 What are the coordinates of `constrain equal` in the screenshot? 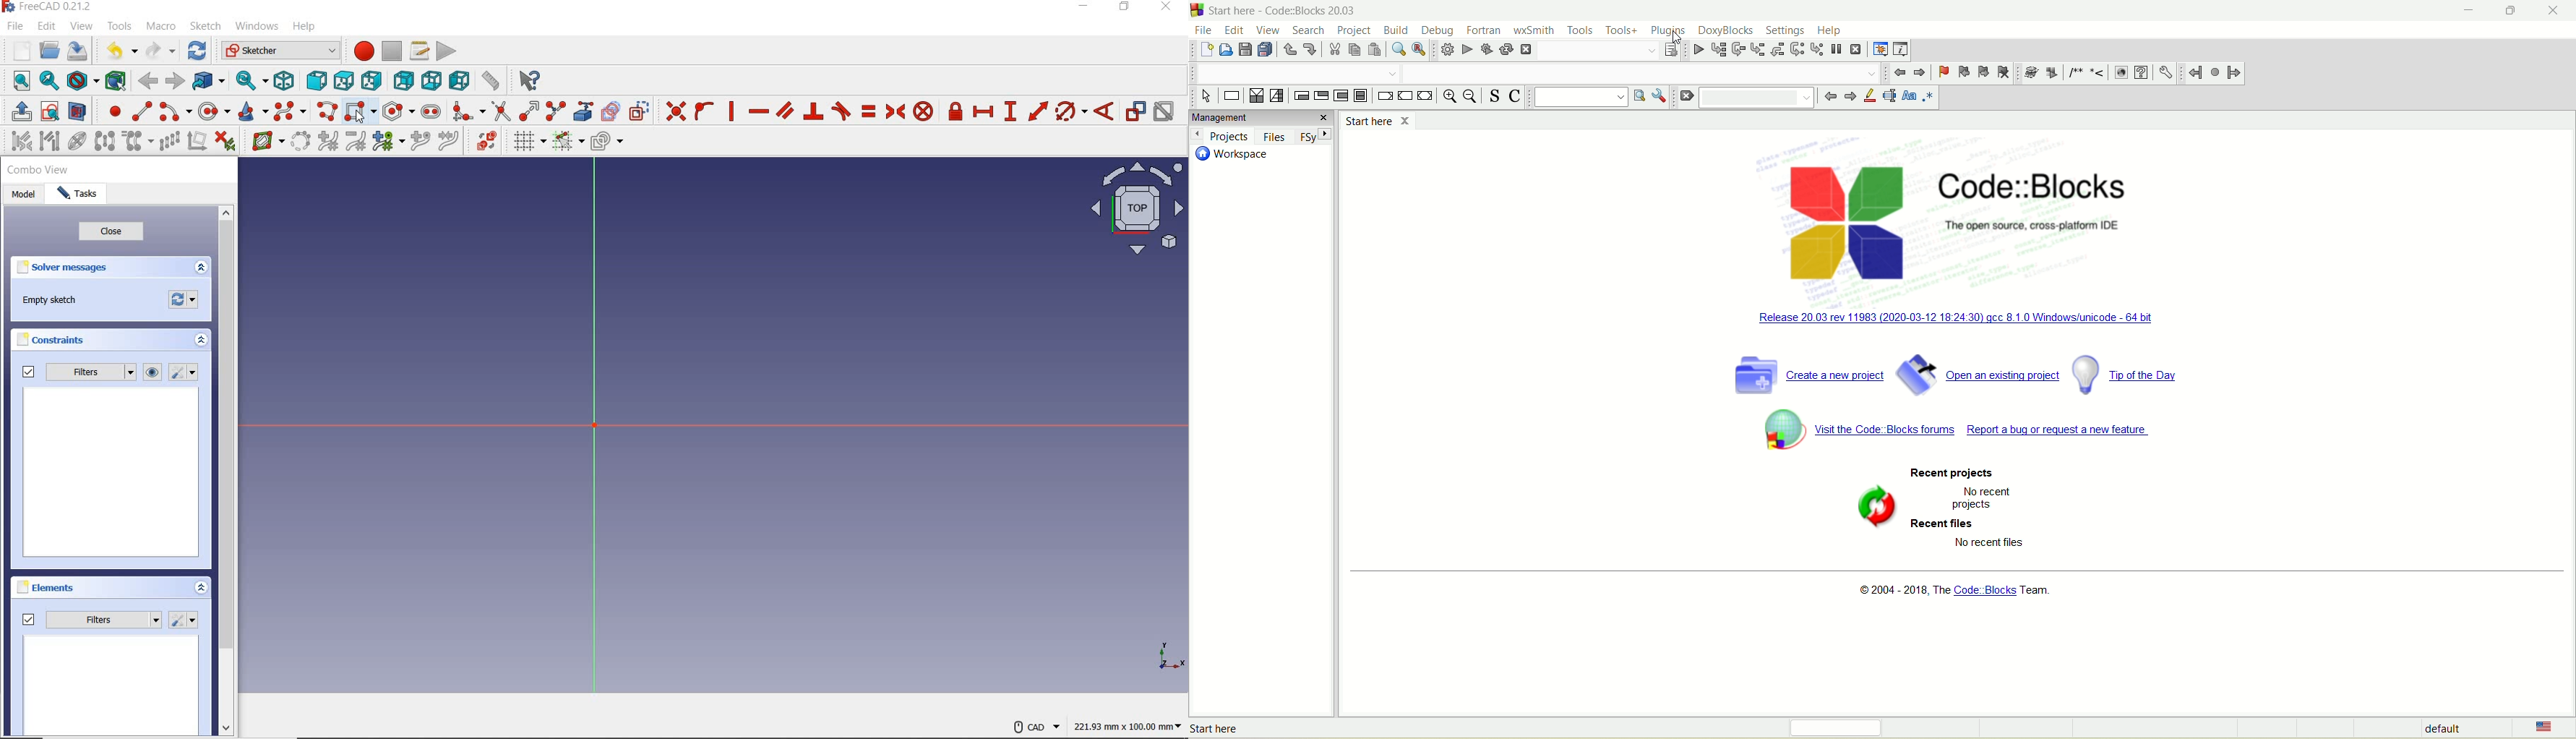 It's located at (868, 111).